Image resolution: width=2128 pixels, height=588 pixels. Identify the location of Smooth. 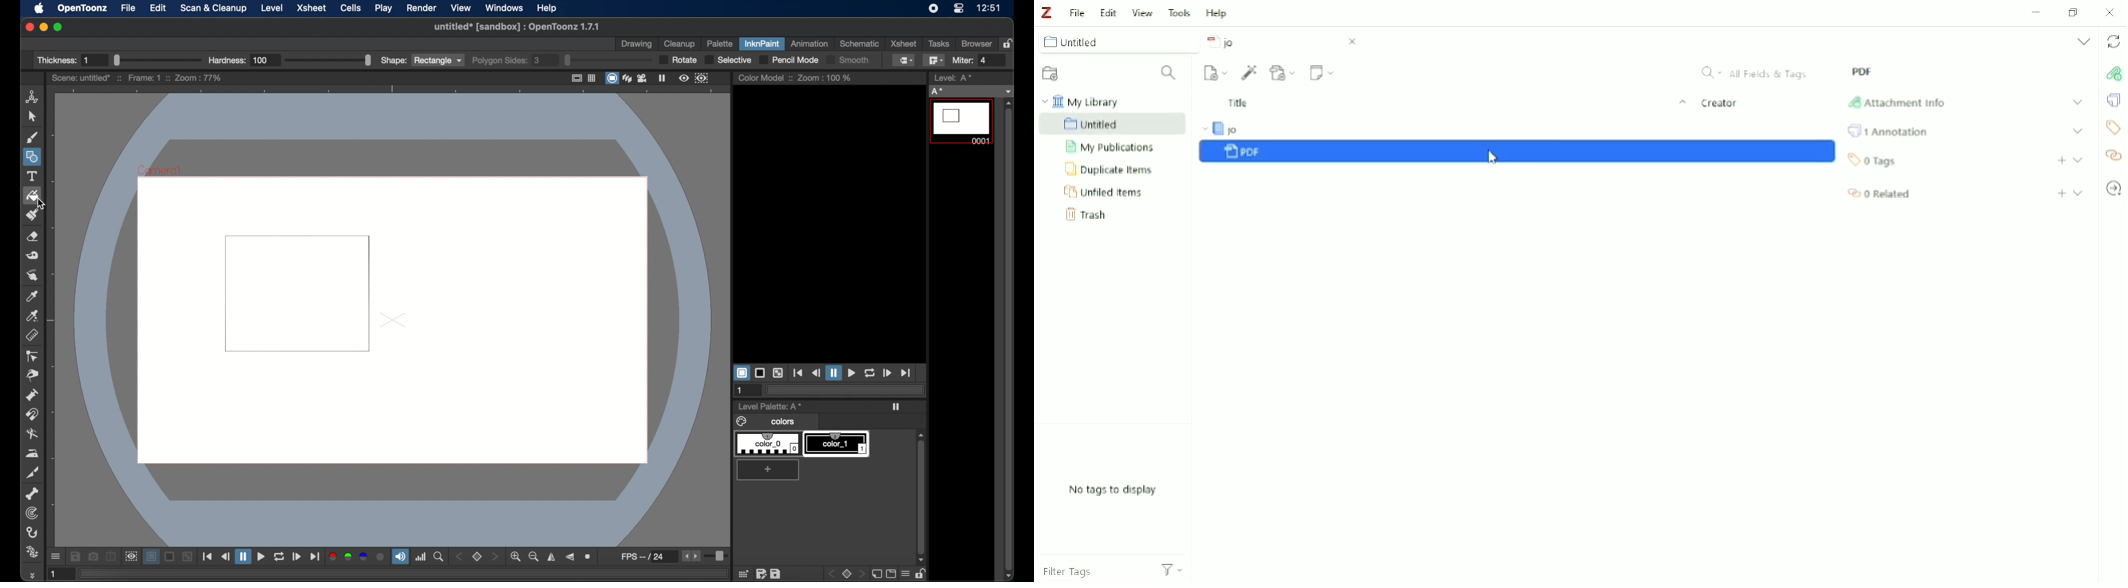
(854, 61).